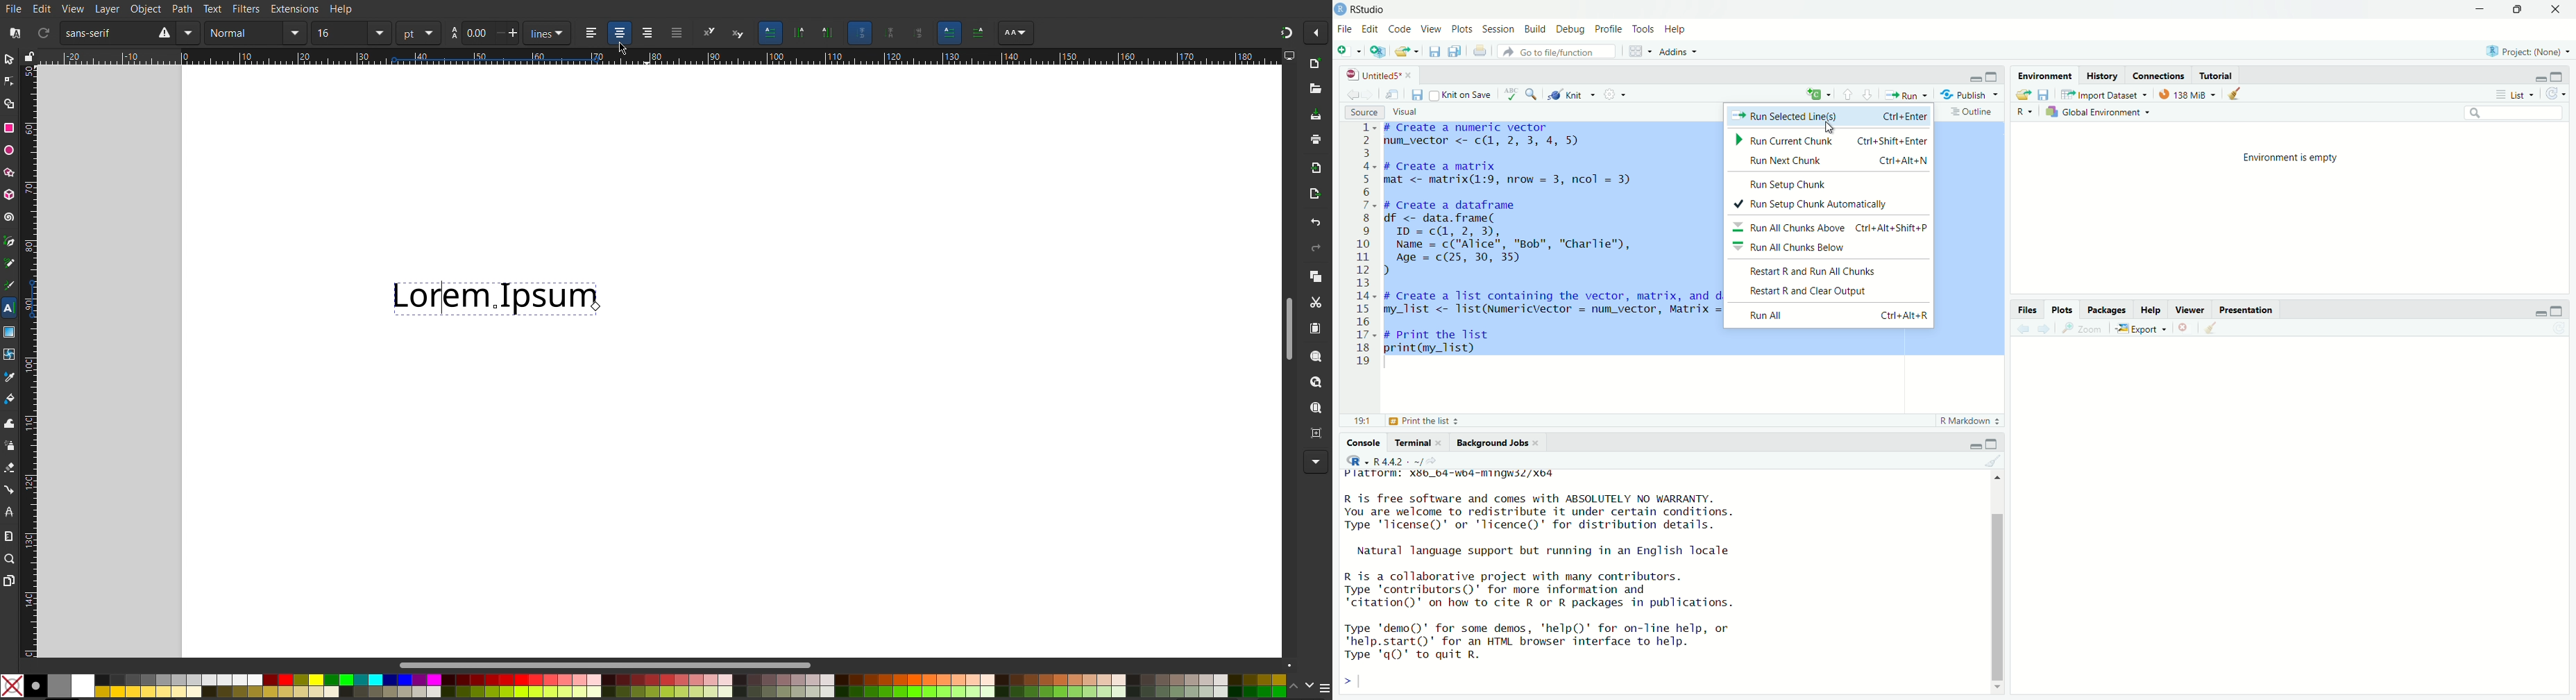 Image resolution: width=2576 pixels, height=700 pixels. I want to click on ) | Untitled5*, so click(1378, 75).